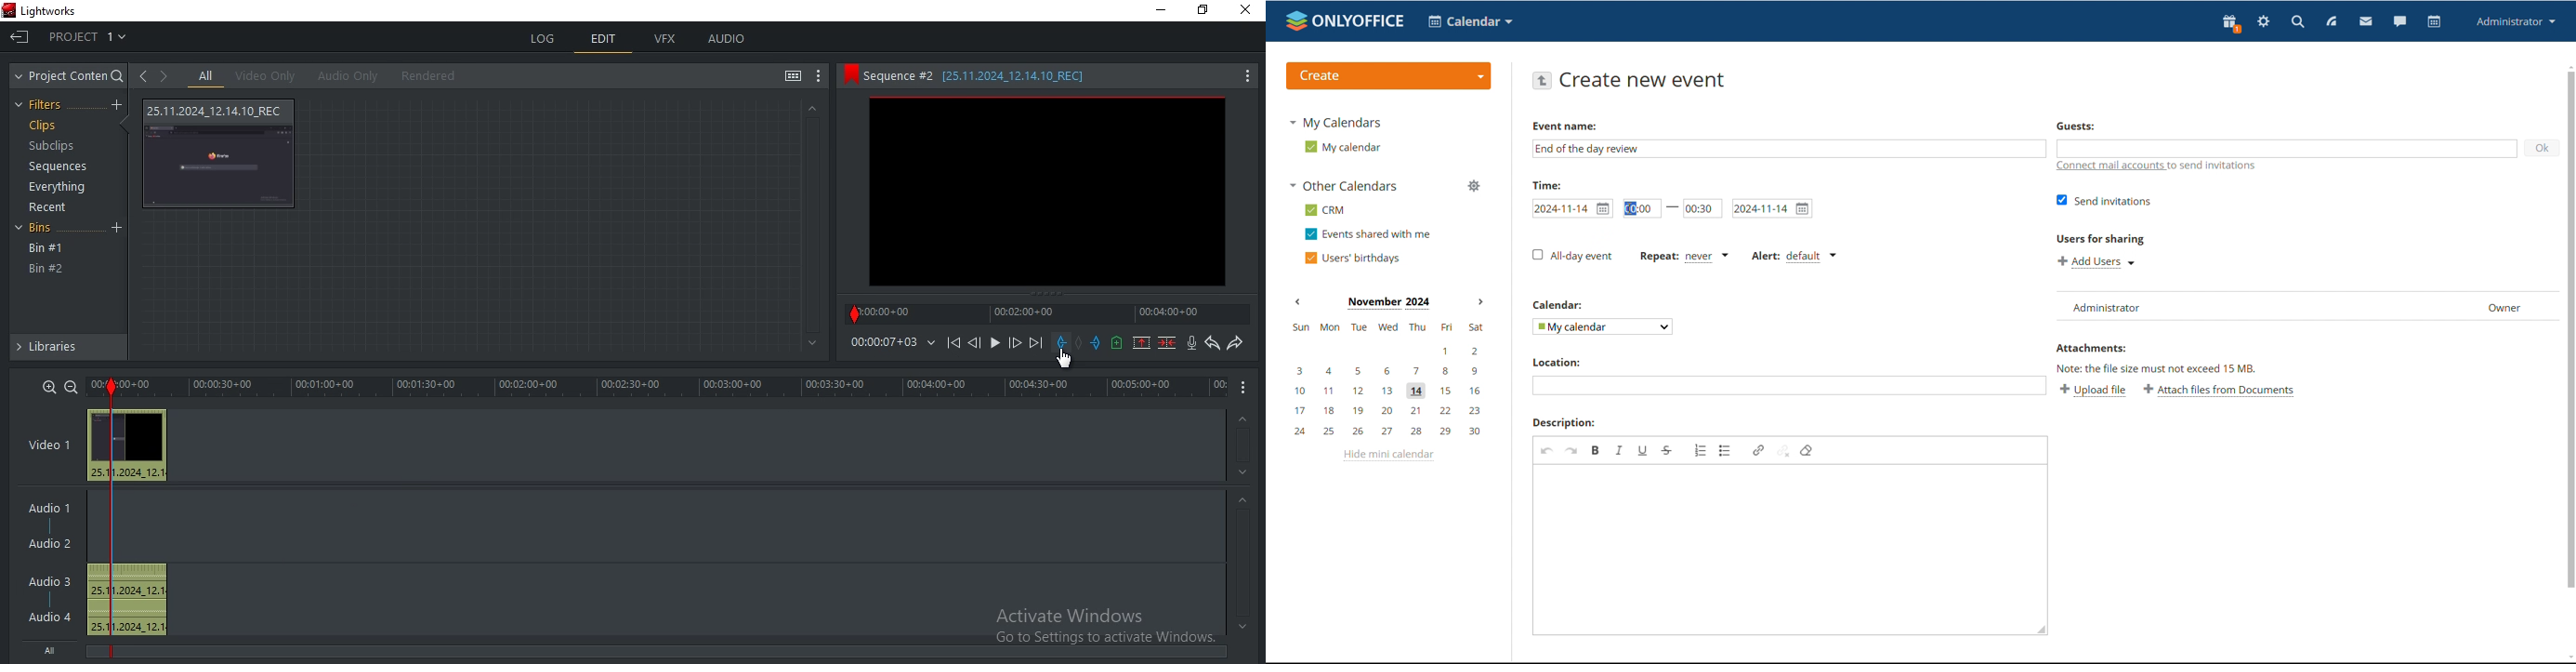  What do you see at coordinates (1240, 627) in the screenshot?
I see `Bottom` at bounding box center [1240, 627].